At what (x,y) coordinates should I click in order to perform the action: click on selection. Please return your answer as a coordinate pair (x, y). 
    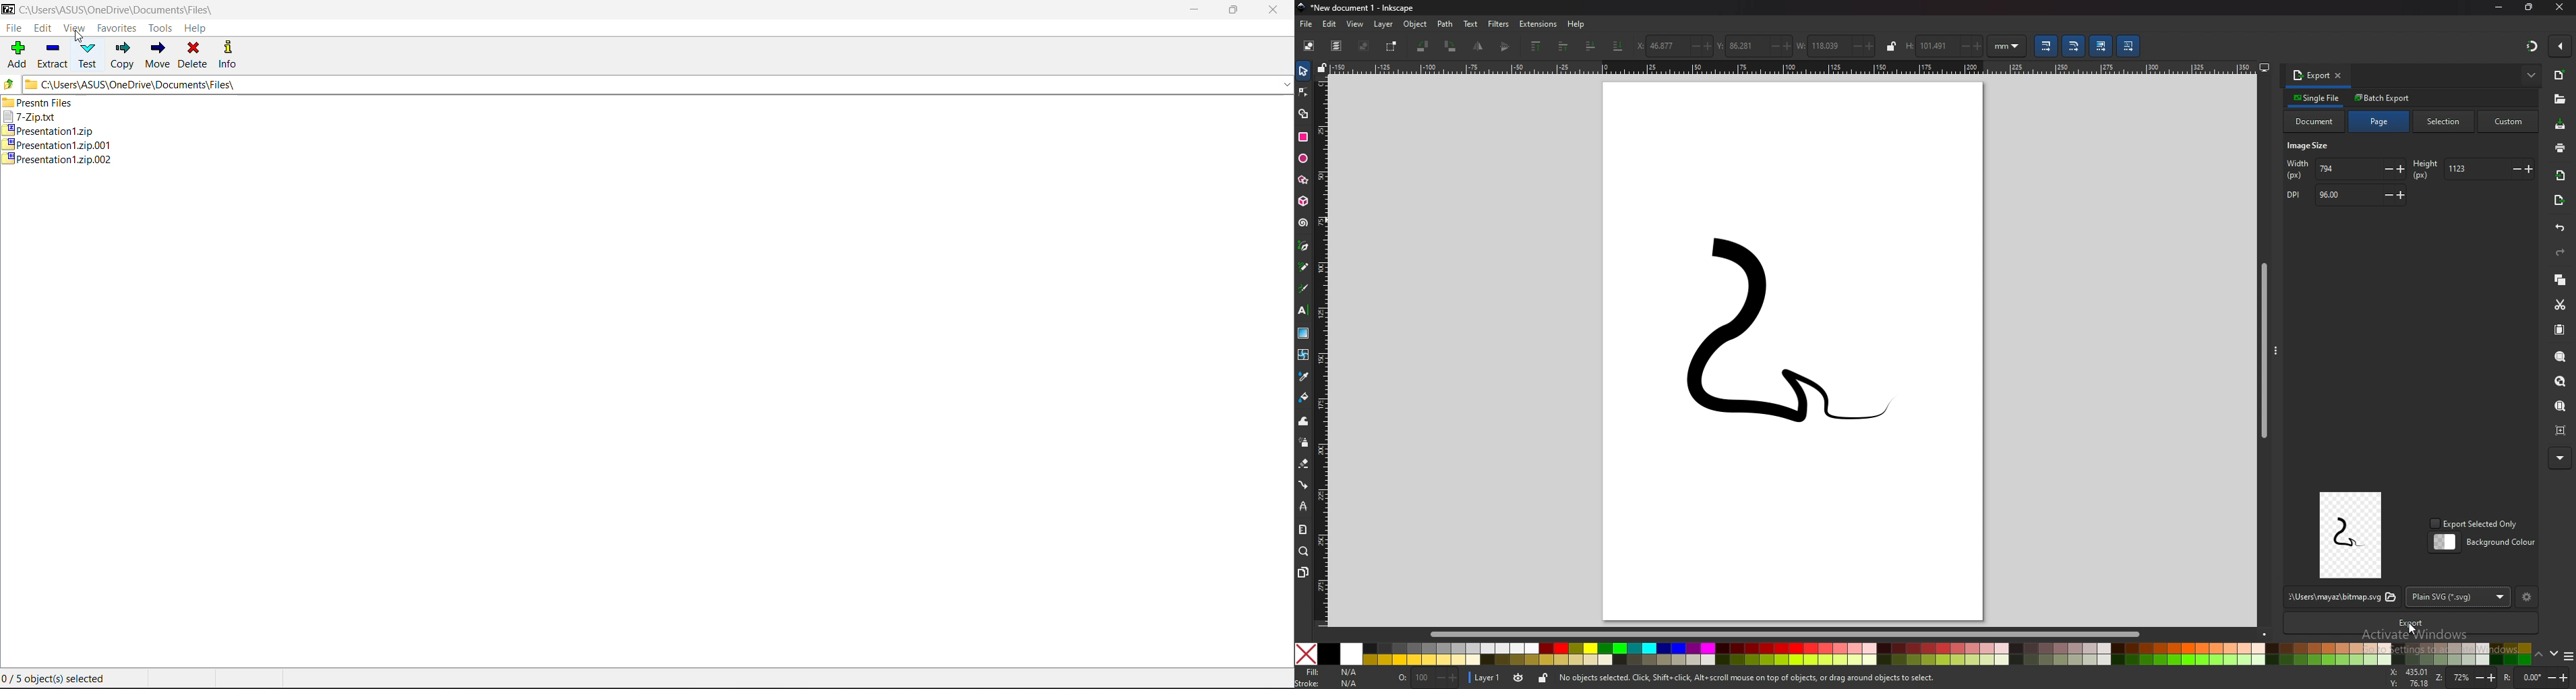
    Looking at the image, I should click on (2446, 121).